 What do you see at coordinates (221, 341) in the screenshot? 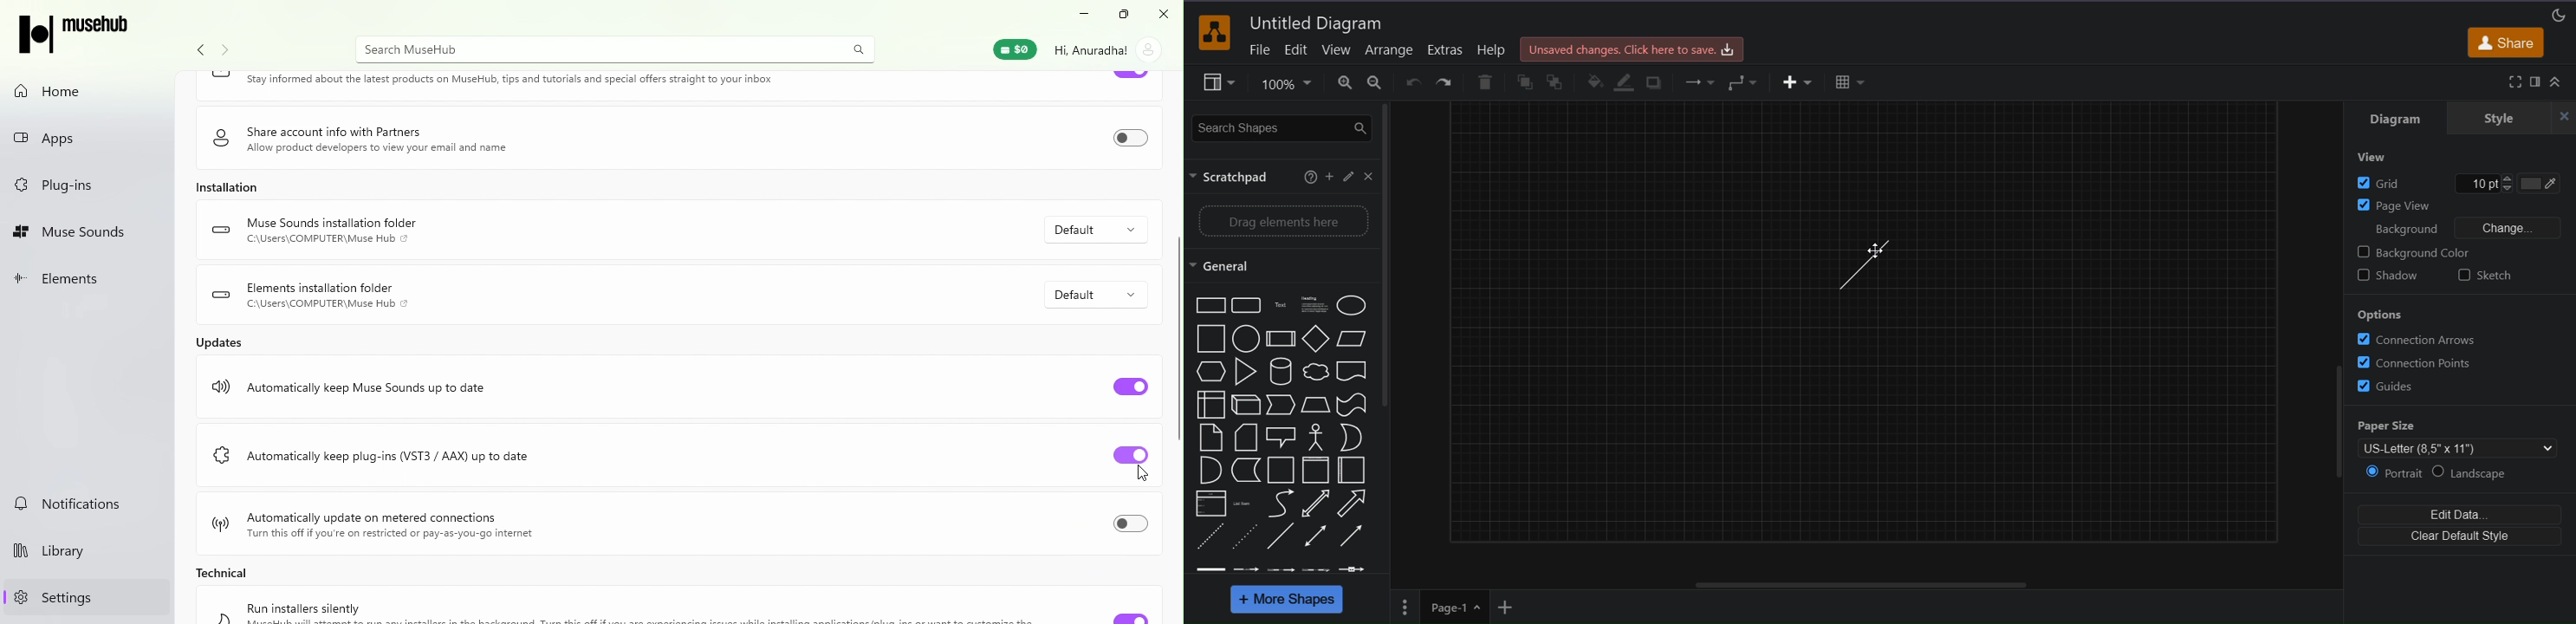
I see `Updates` at bounding box center [221, 341].